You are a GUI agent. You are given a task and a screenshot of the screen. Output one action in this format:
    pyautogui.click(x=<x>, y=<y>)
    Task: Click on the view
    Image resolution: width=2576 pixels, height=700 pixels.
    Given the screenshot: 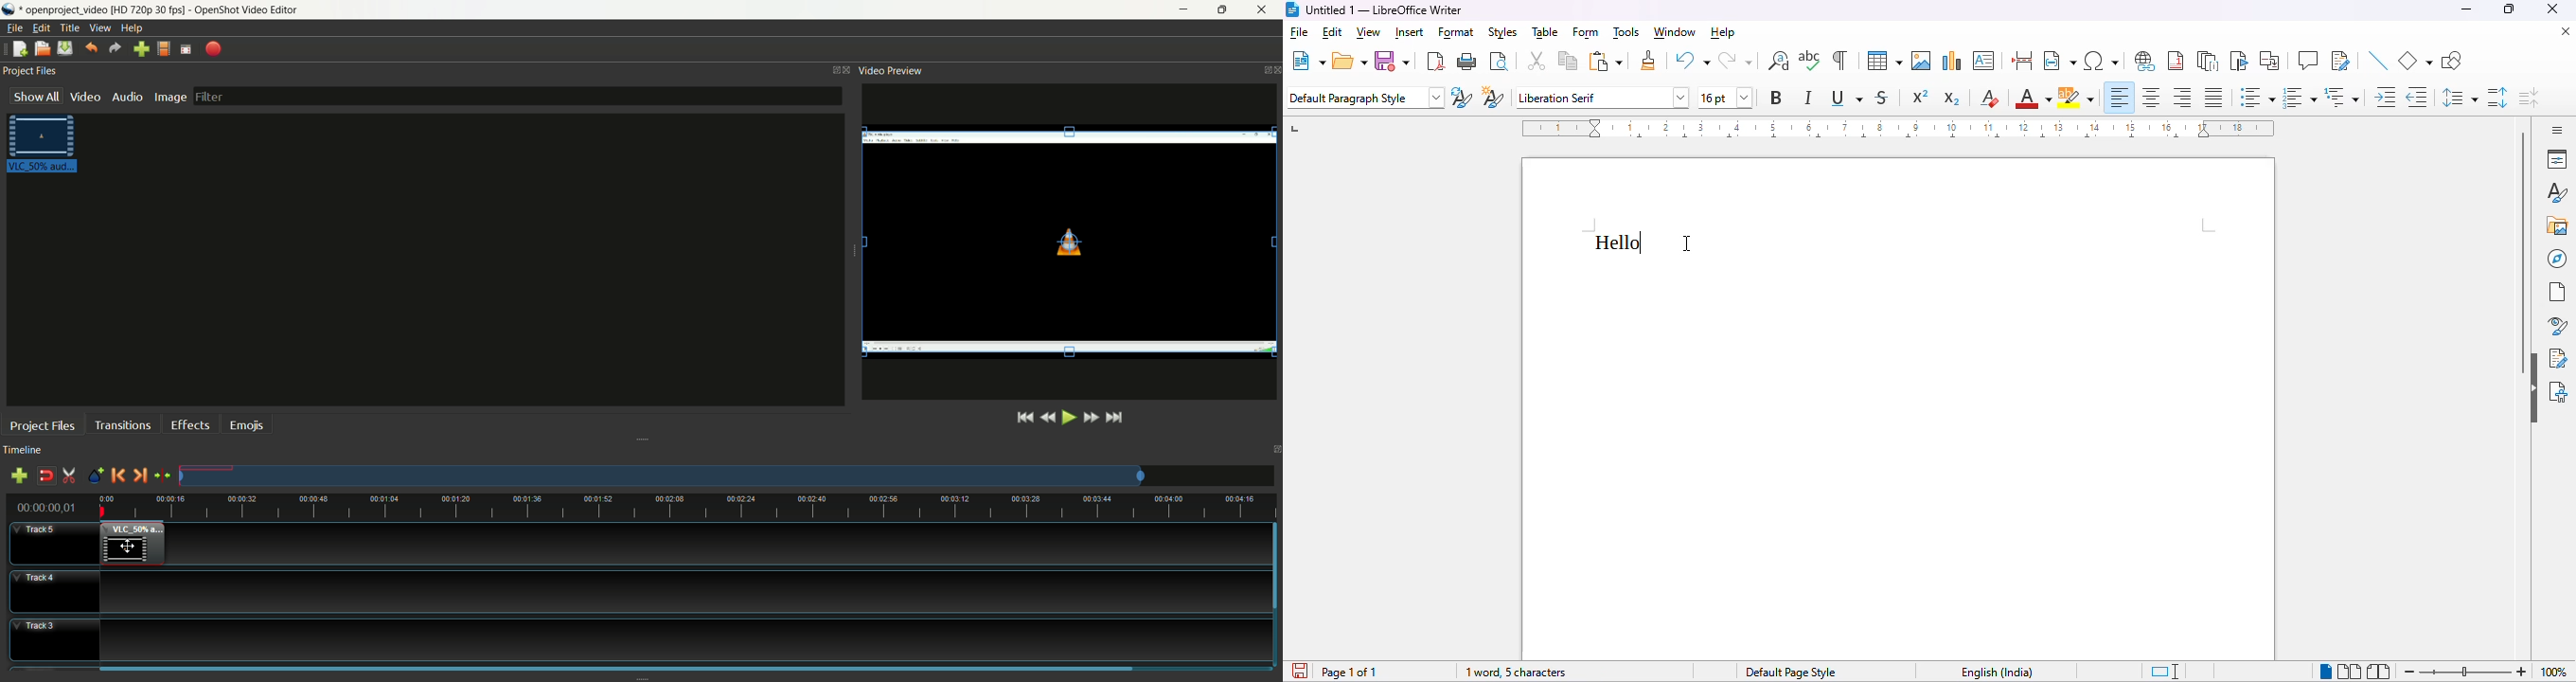 What is the action you would take?
    pyautogui.click(x=1369, y=32)
    